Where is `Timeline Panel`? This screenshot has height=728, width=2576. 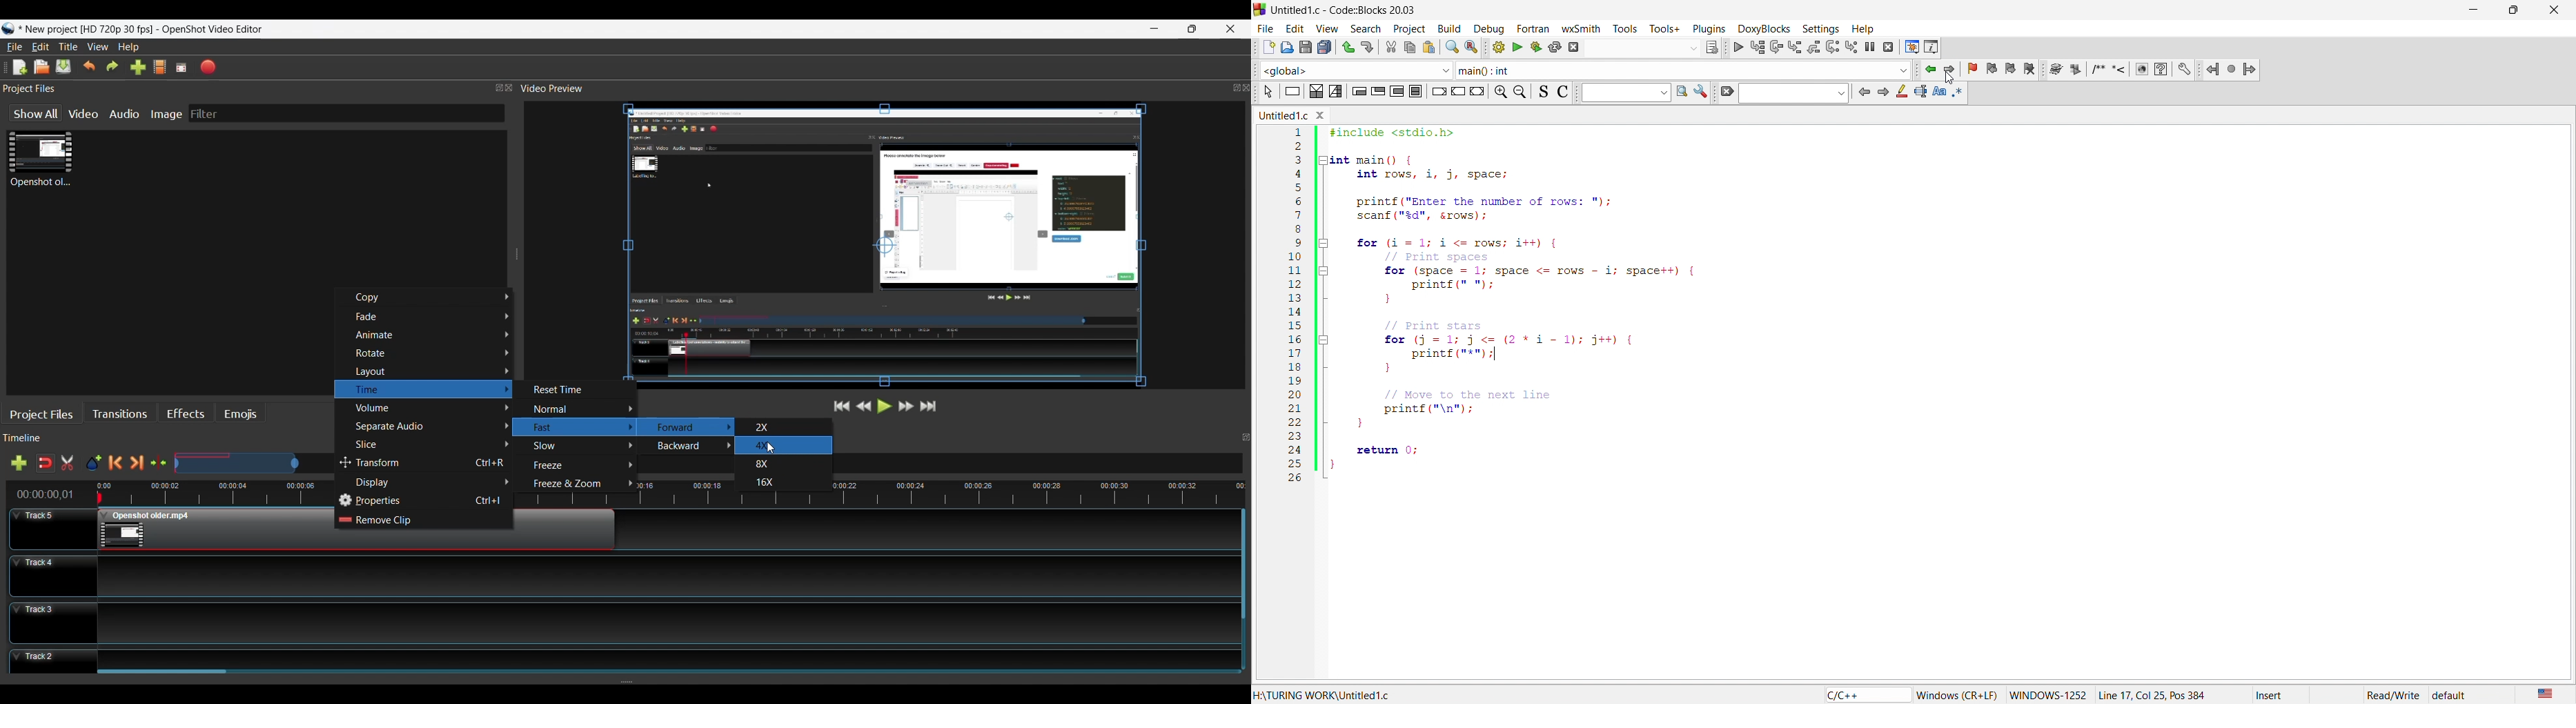
Timeline Panel is located at coordinates (171, 439).